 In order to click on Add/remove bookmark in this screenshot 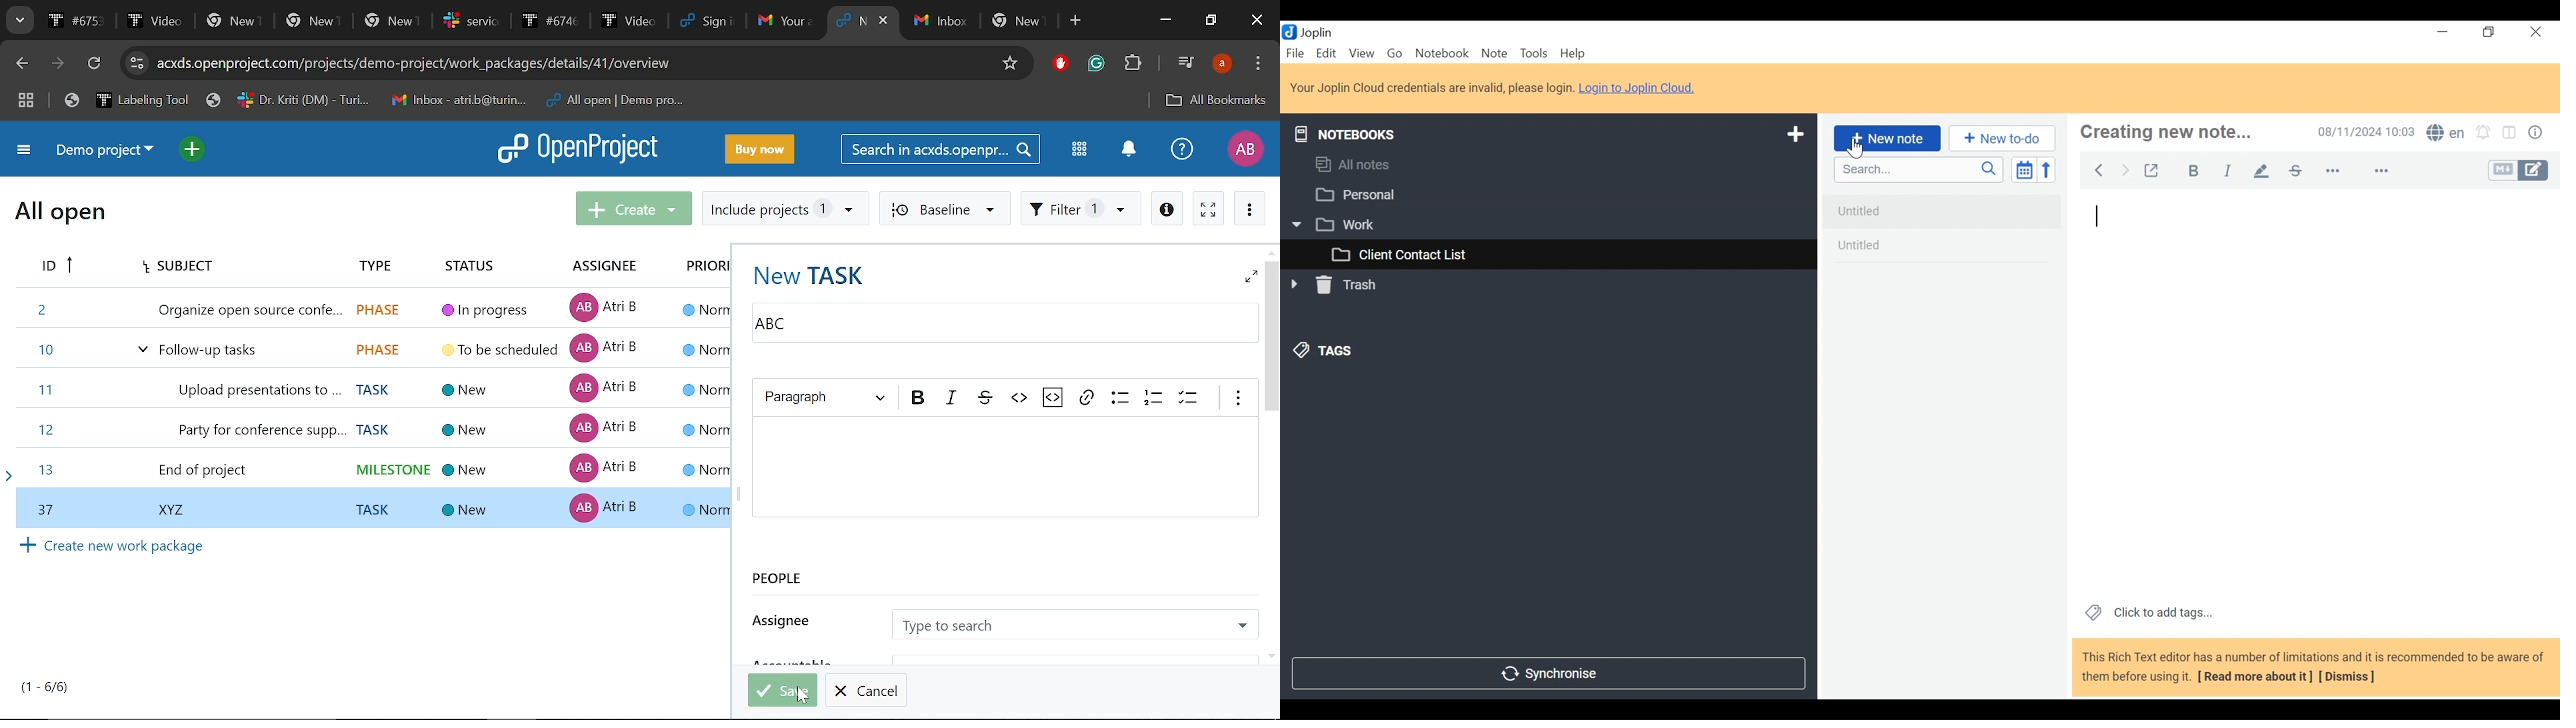, I will do `click(1007, 65)`.